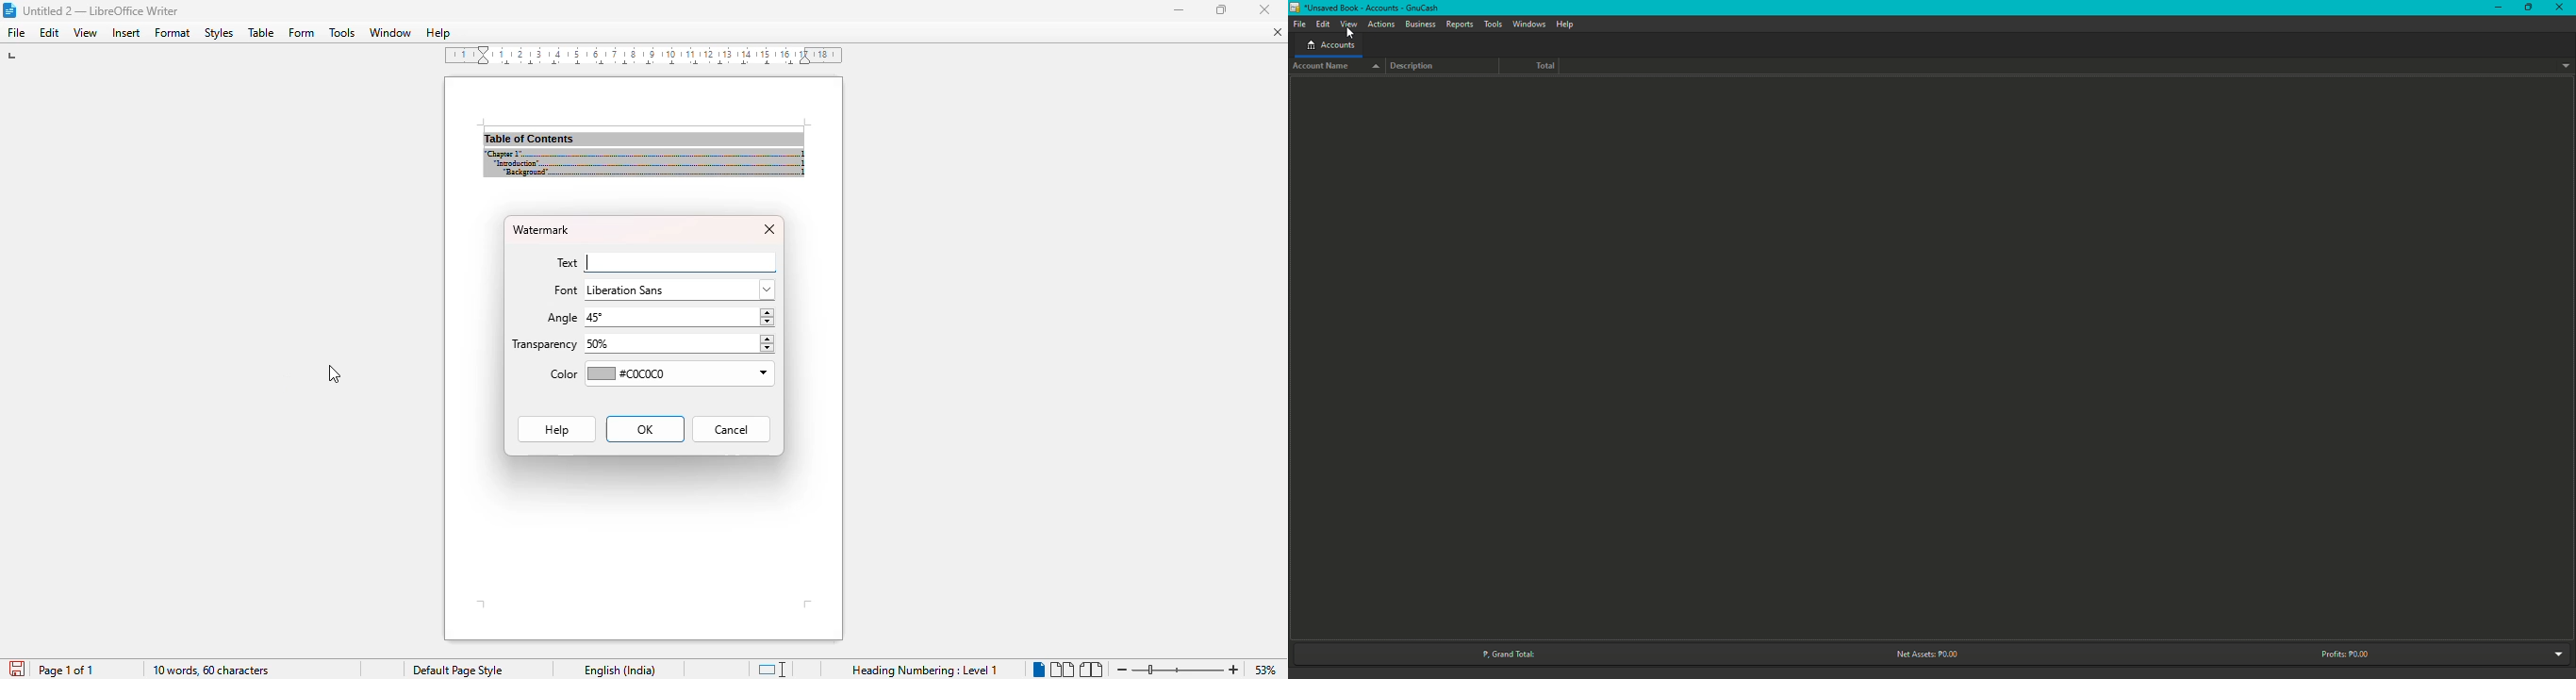 The image size is (2576, 700). What do you see at coordinates (125, 32) in the screenshot?
I see `insert` at bounding box center [125, 32].